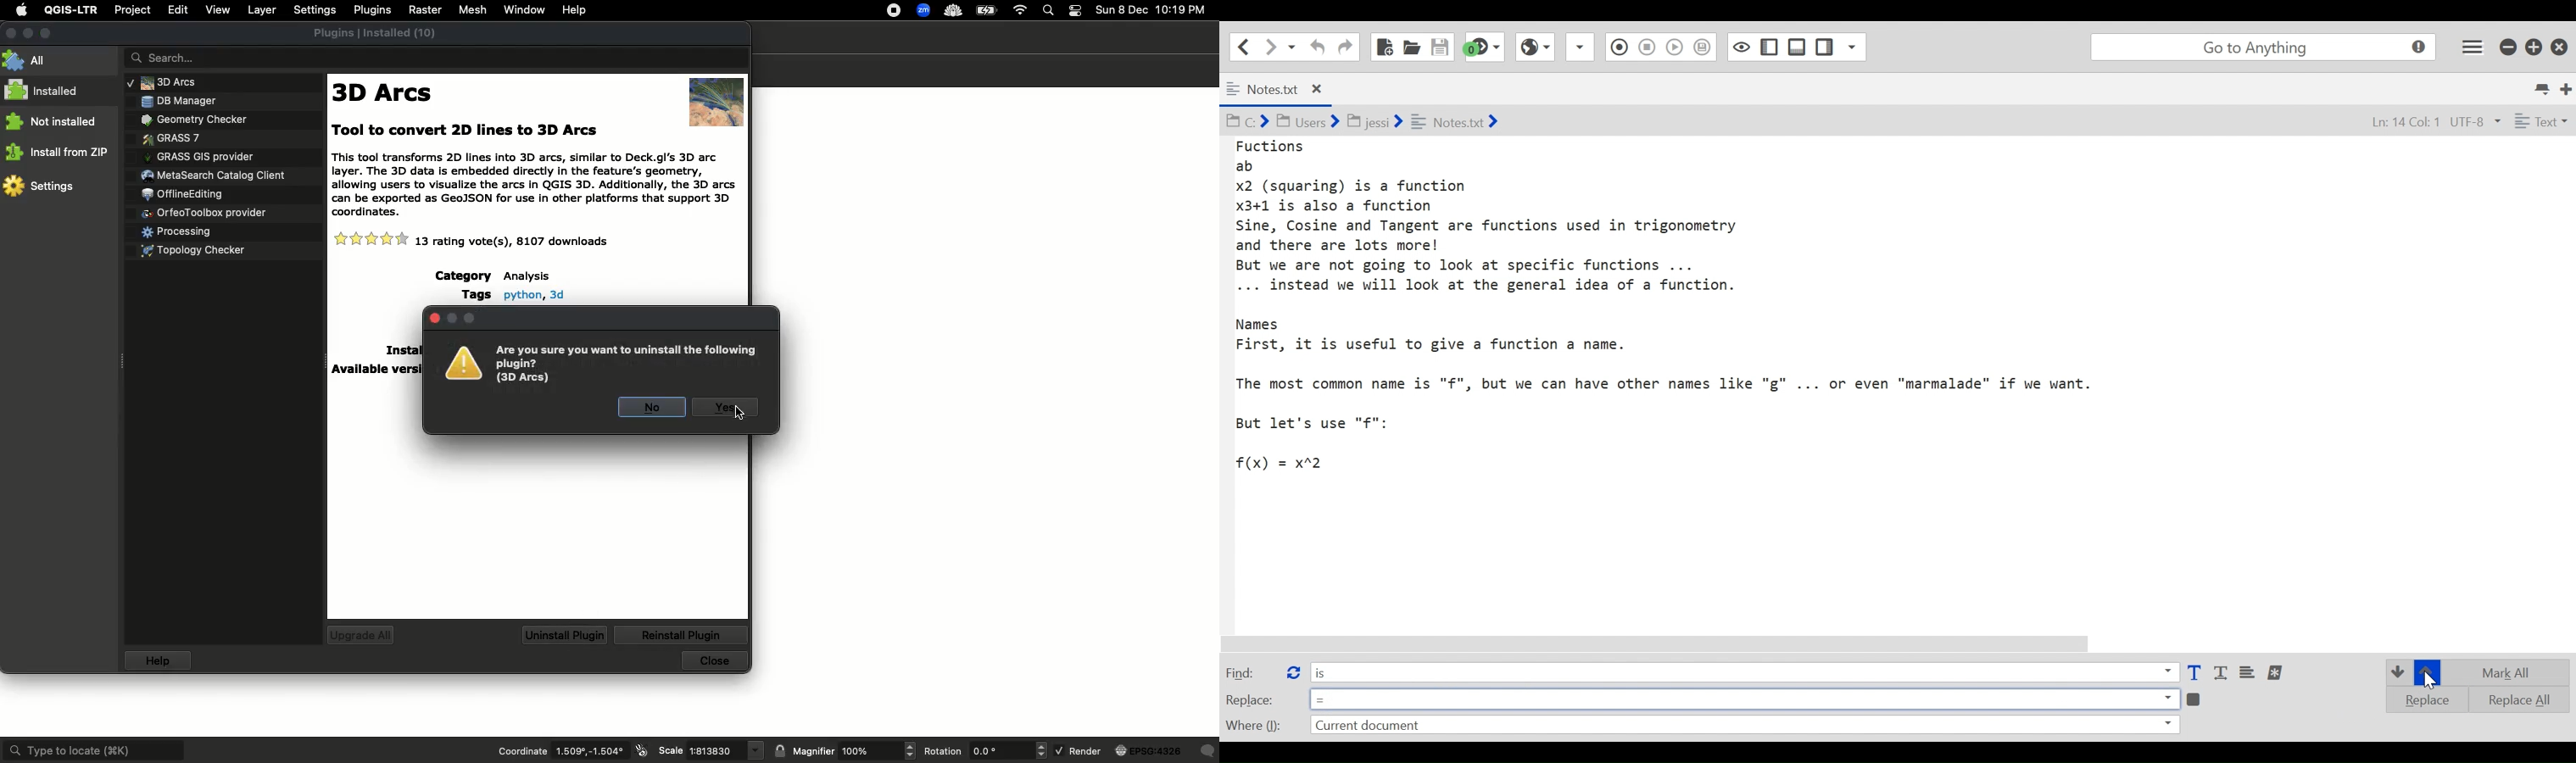  Describe the element at coordinates (229, 81) in the screenshot. I see `Plugins` at that location.